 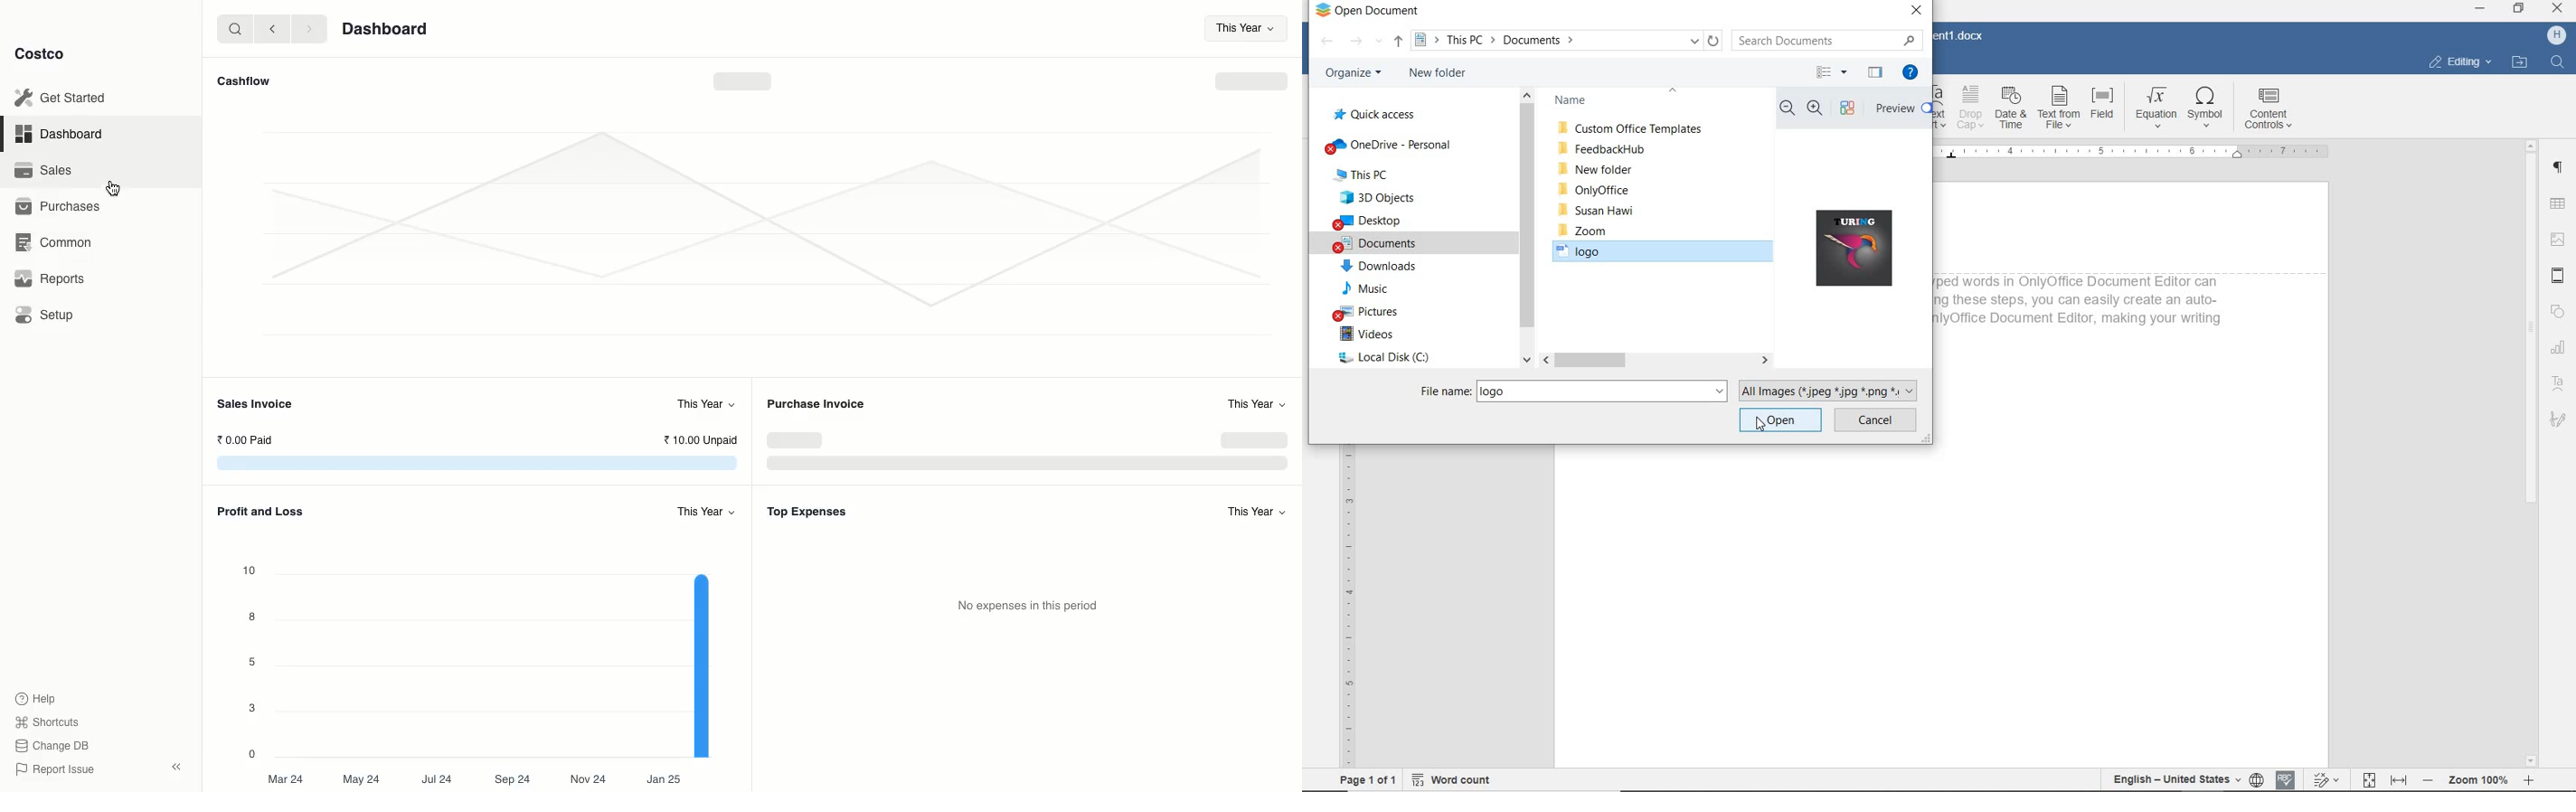 I want to click on Reports, so click(x=50, y=278).